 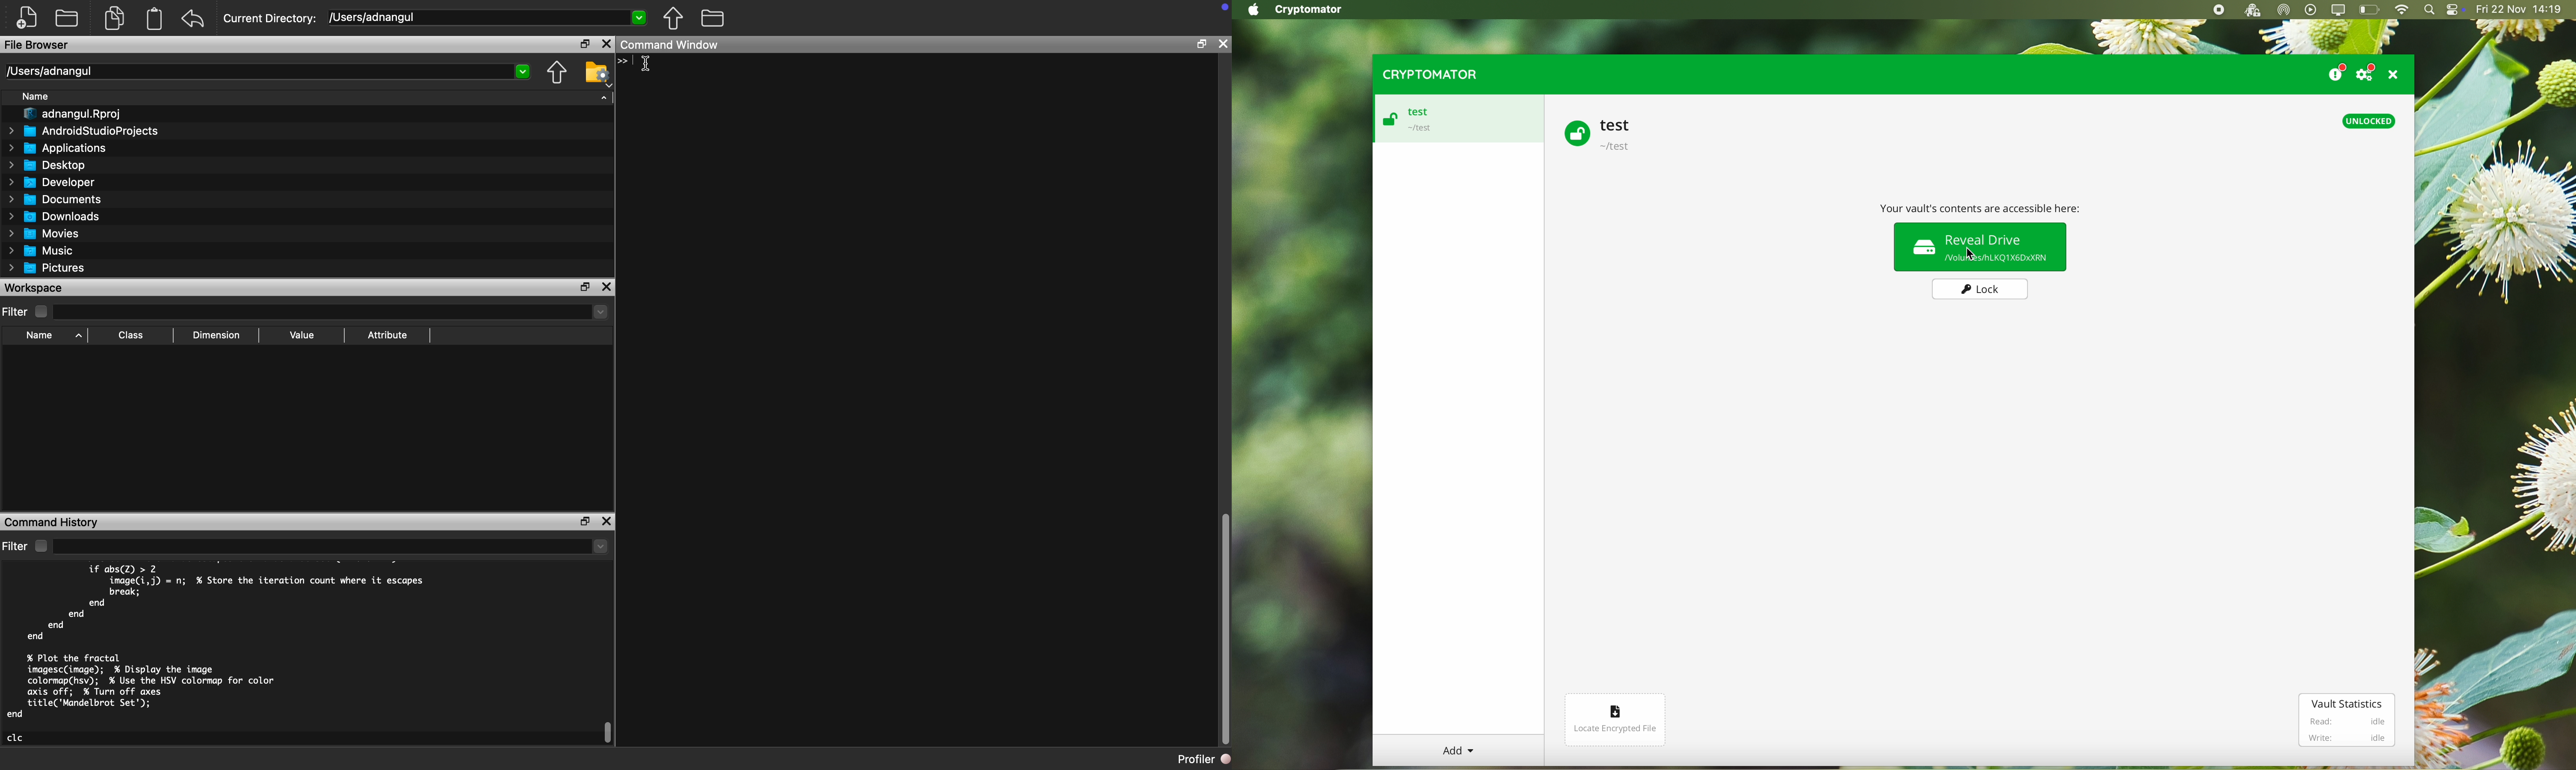 I want to click on New File, so click(x=26, y=19).